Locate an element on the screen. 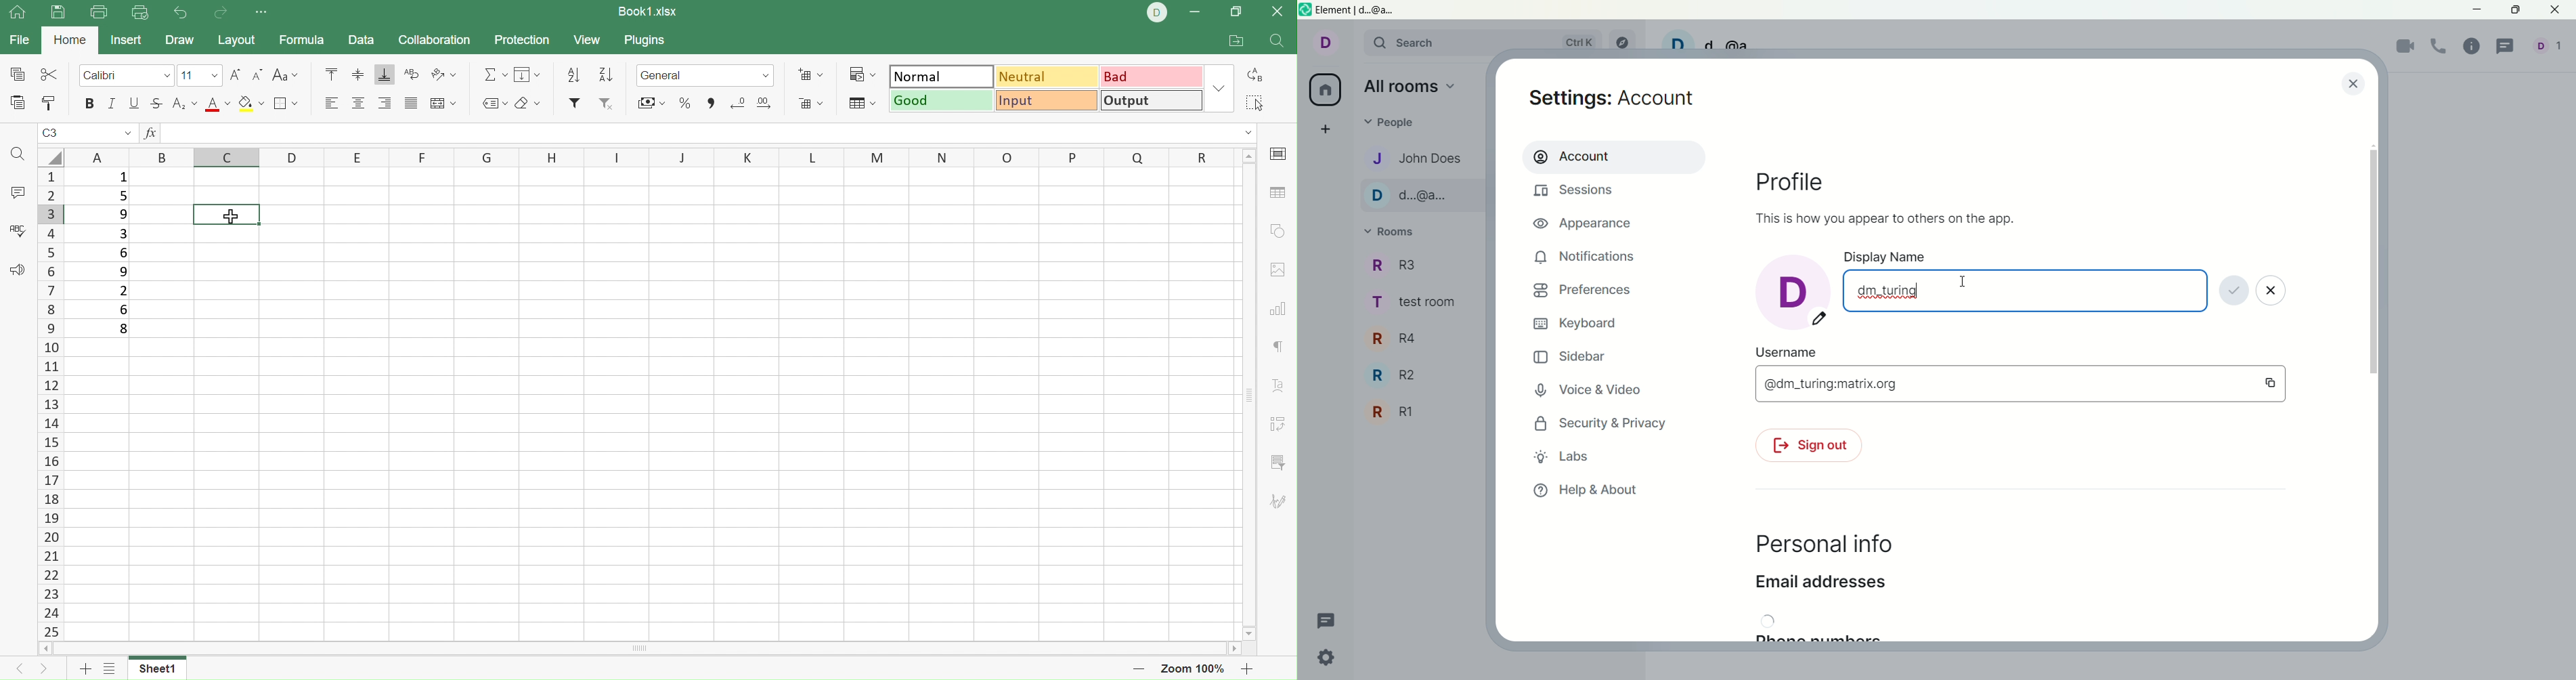 The height and width of the screenshot is (700, 2576). Paragraph settings is located at coordinates (1281, 347).